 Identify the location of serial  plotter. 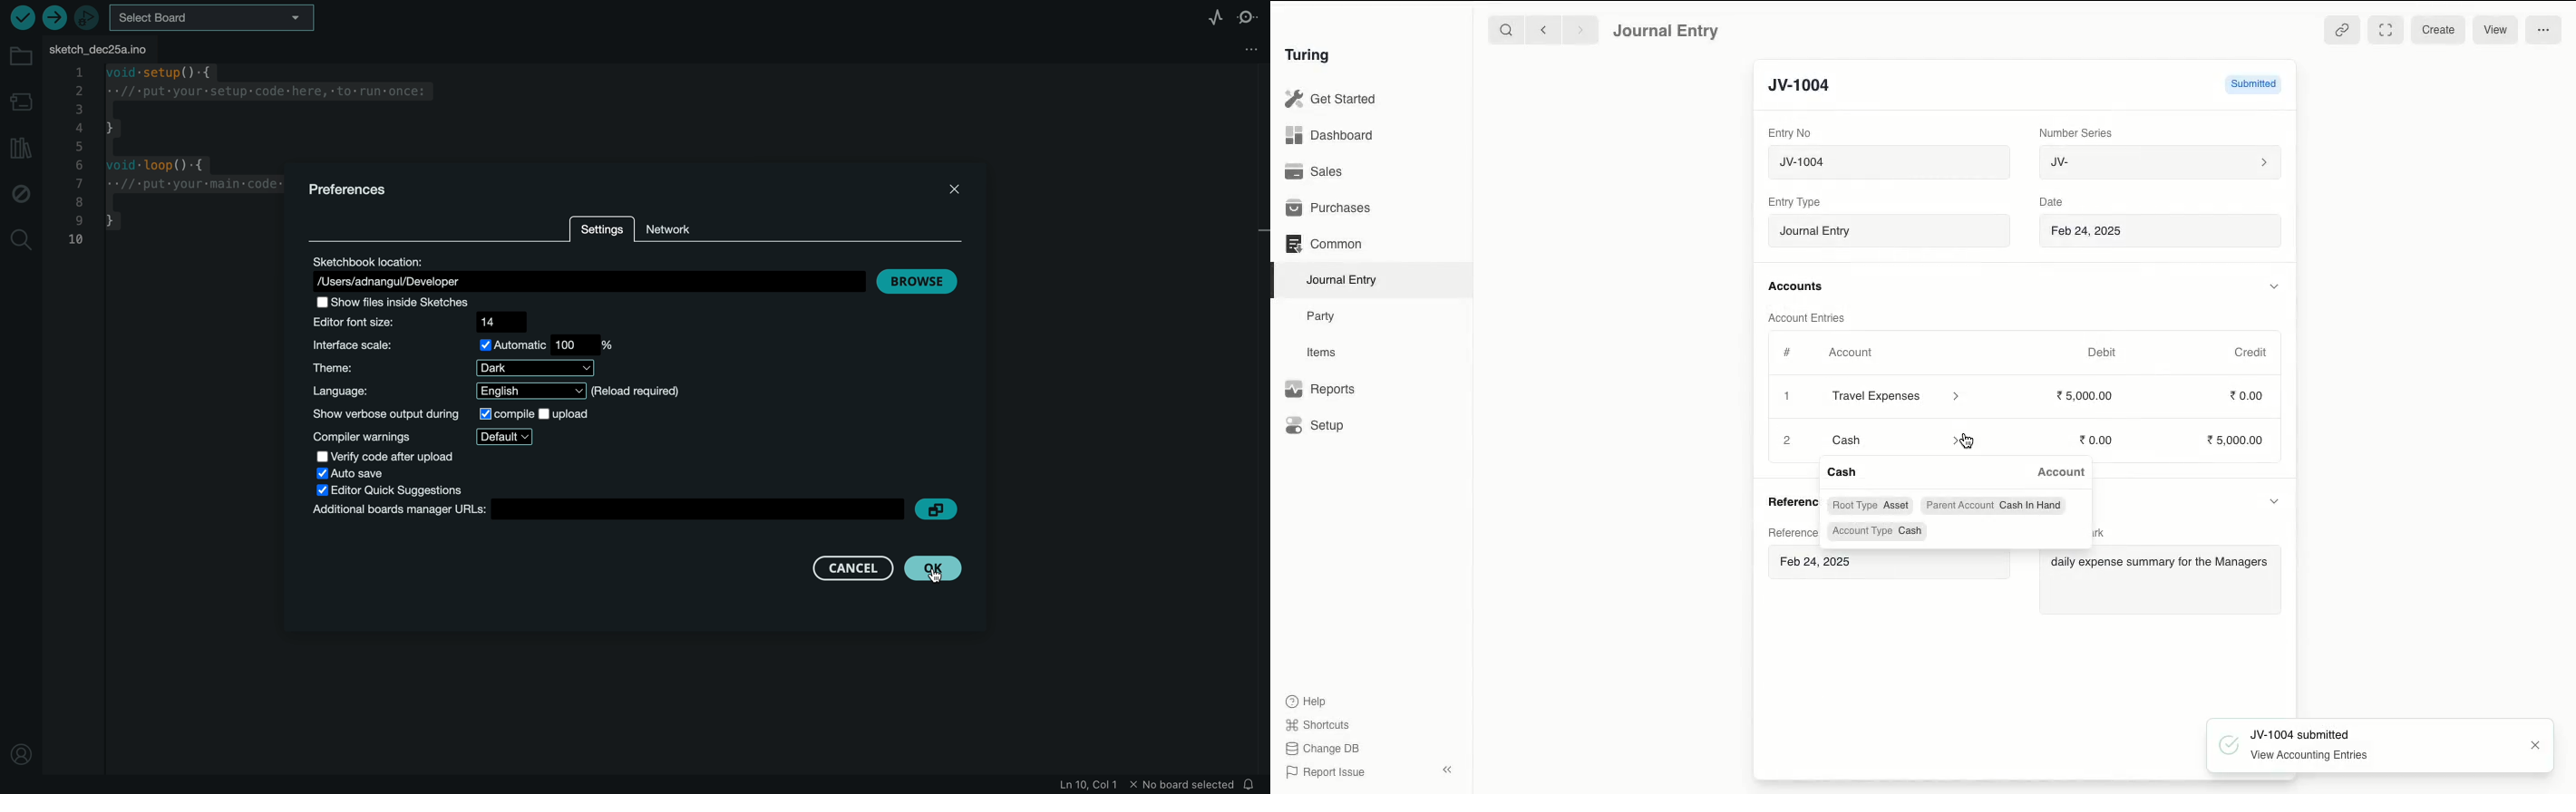
(1215, 15).